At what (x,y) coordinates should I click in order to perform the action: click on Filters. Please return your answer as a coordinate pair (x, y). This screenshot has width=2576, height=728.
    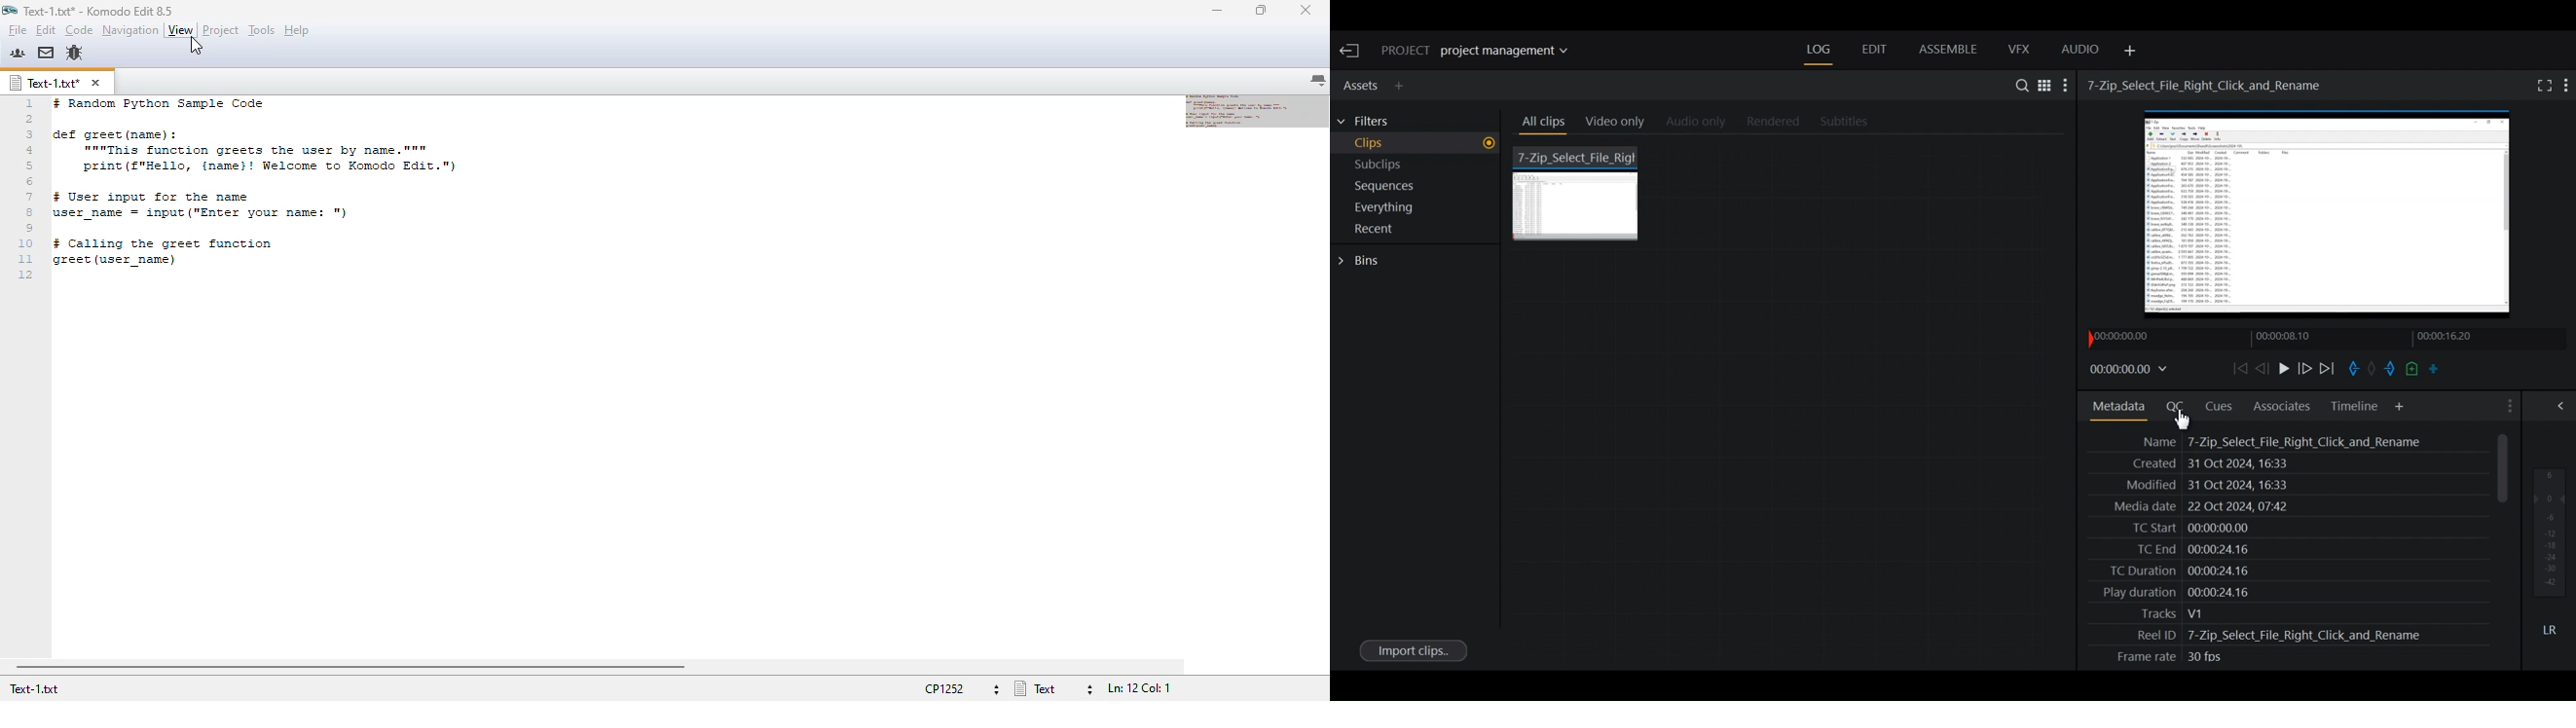
    Looking at the image, I should click on (1370, 121).